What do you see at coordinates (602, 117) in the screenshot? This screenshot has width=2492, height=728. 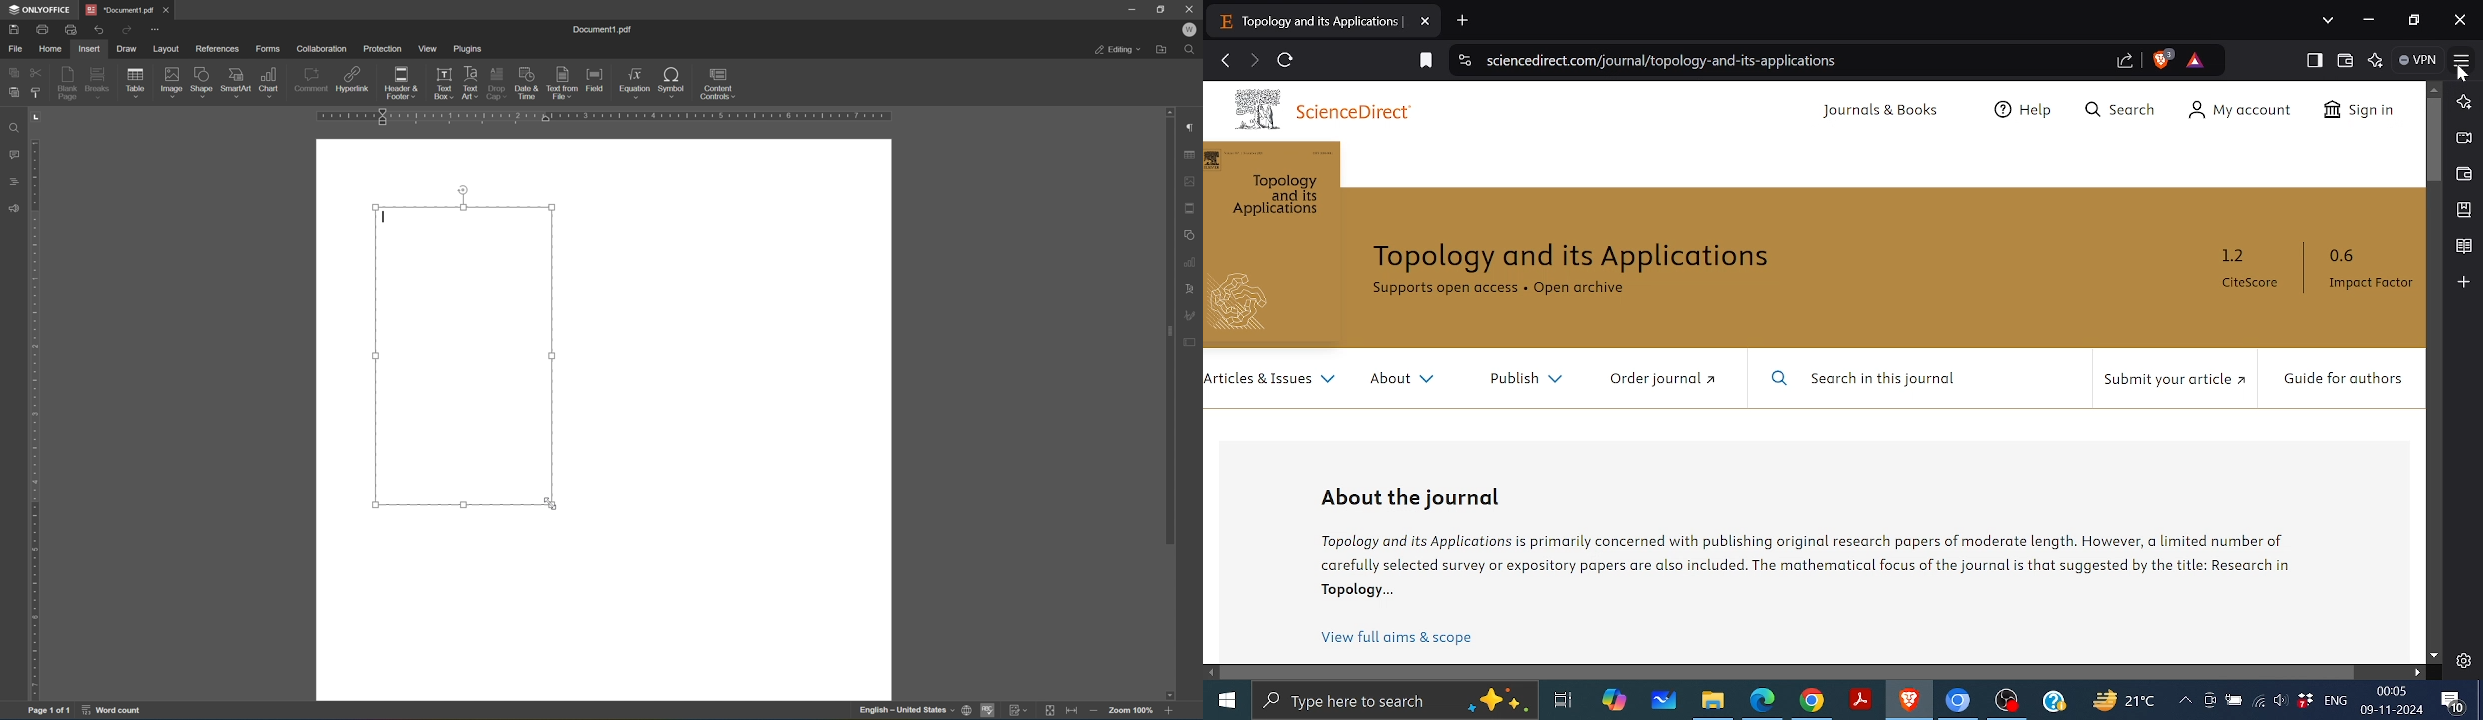 I see `ruler` at bounding box center [602, 117].